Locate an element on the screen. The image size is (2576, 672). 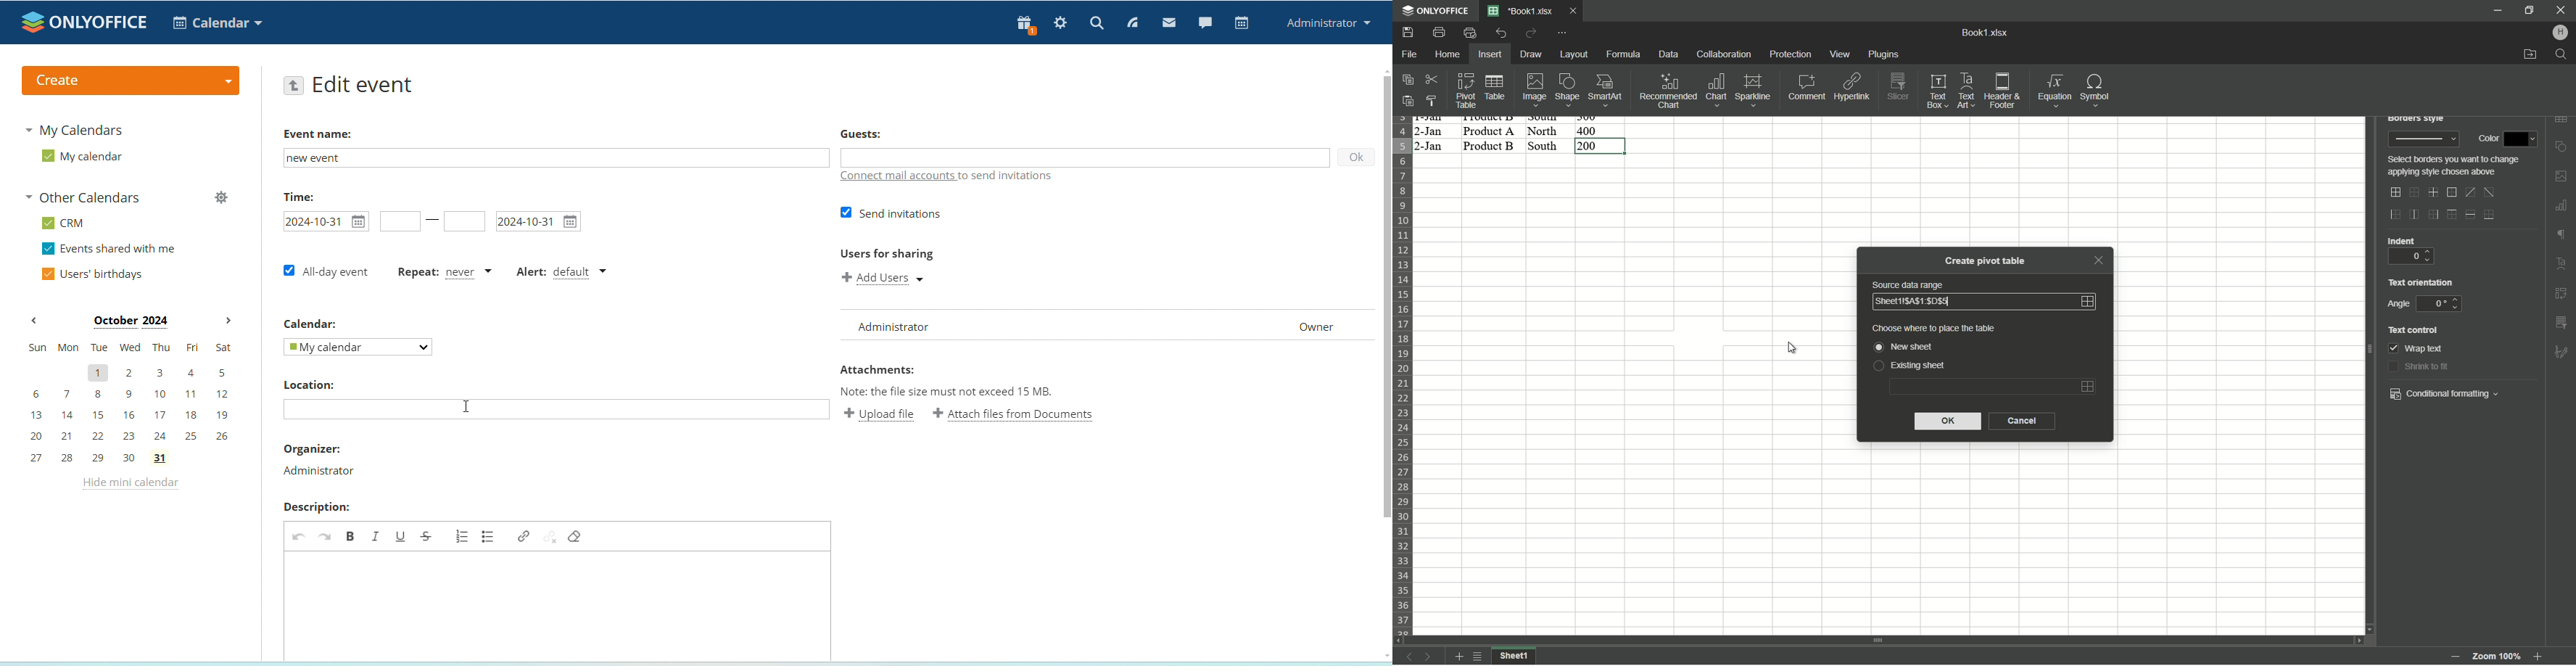
text is located at coordinates (2453, 165).